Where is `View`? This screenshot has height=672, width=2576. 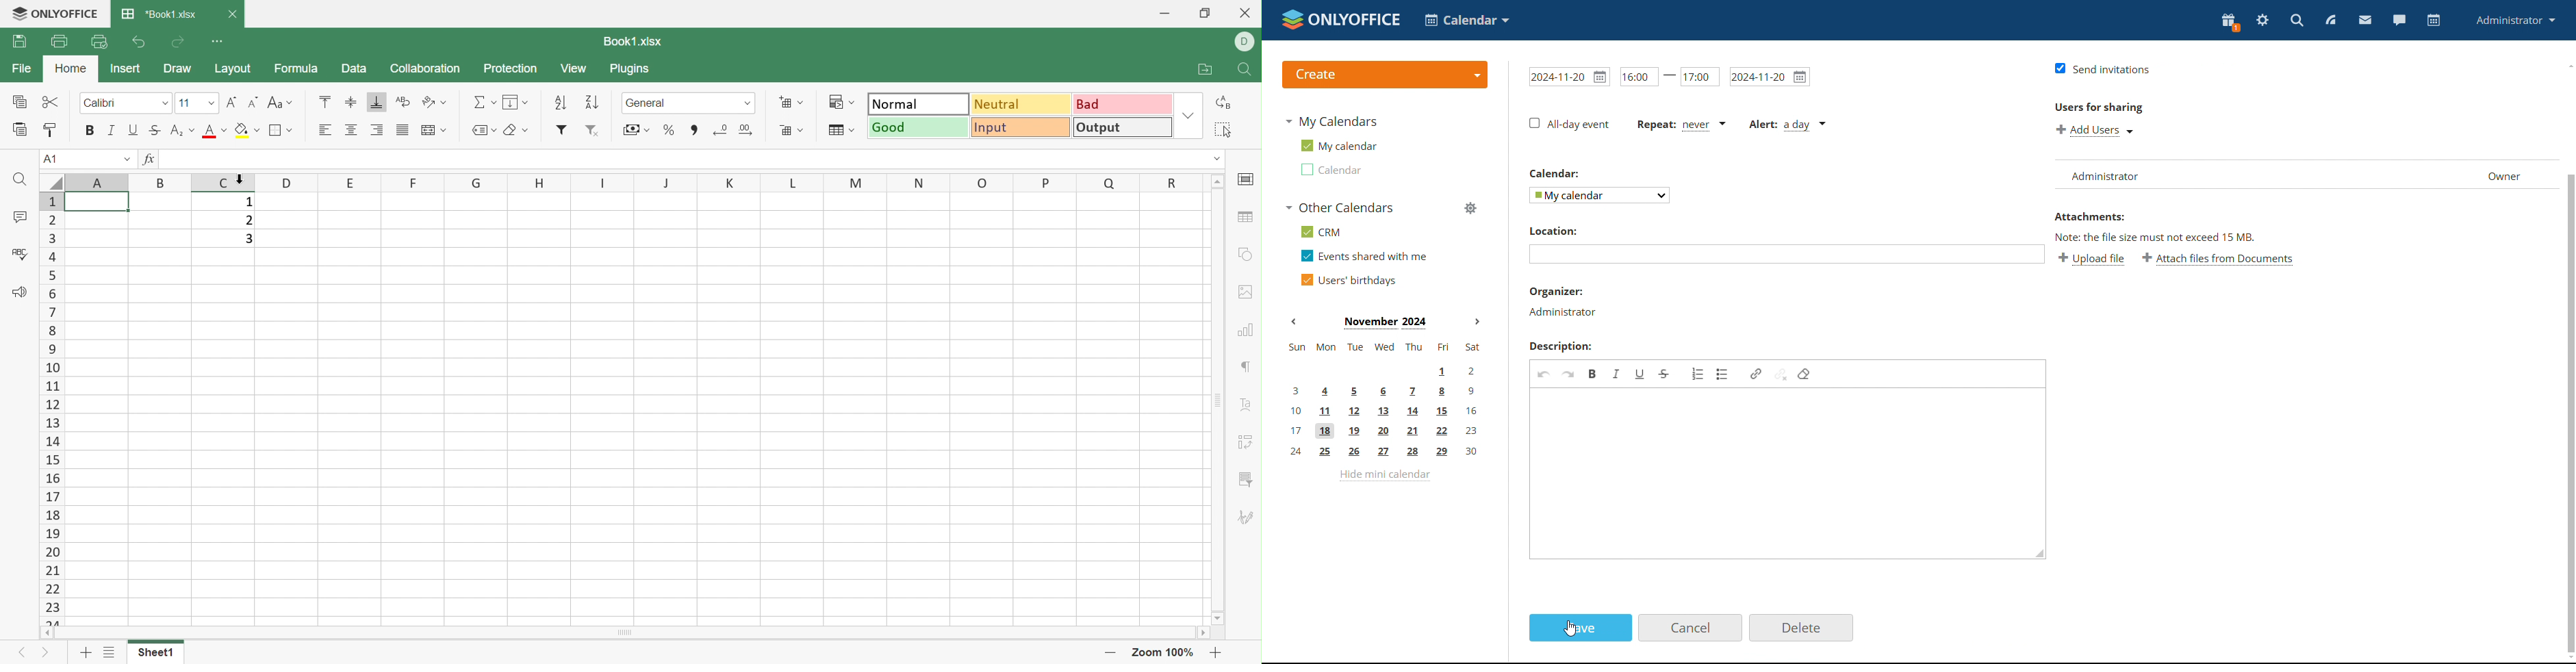 View is located at coordinates (574, 69).